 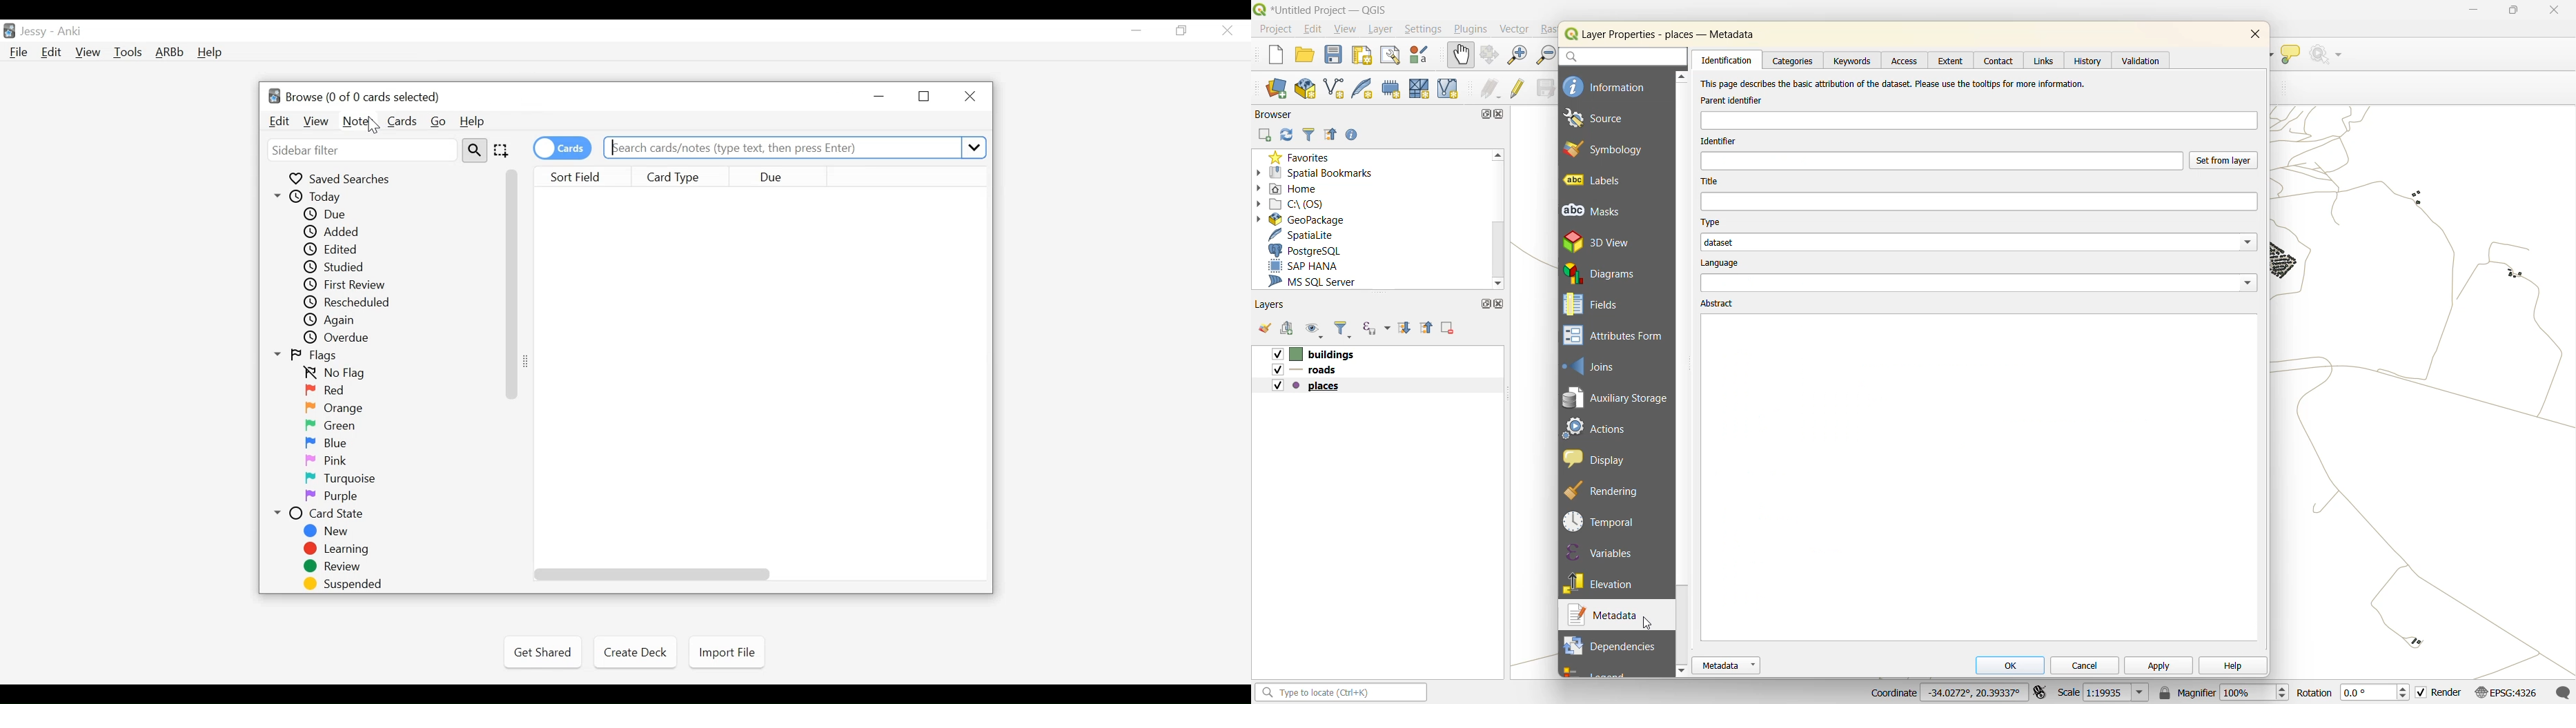 I want to click on Resceduled, so click(x=356, y=302).